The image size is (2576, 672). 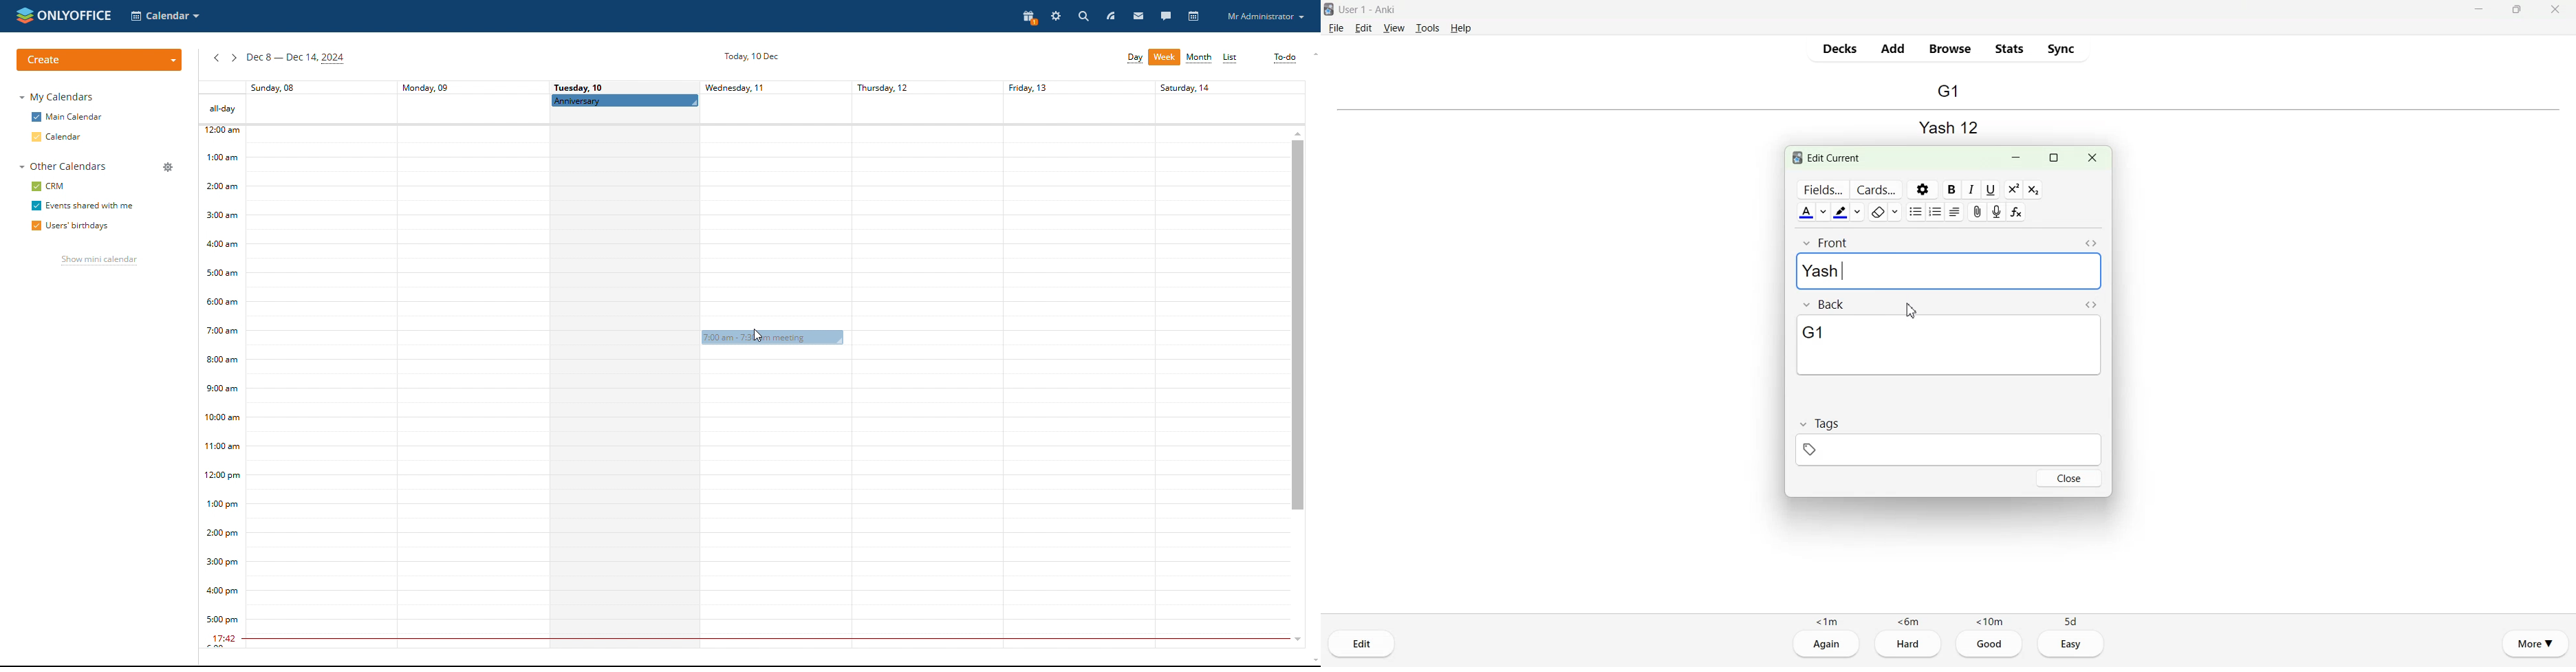 I want to click on Minimize, so click(x=2017, y=158).